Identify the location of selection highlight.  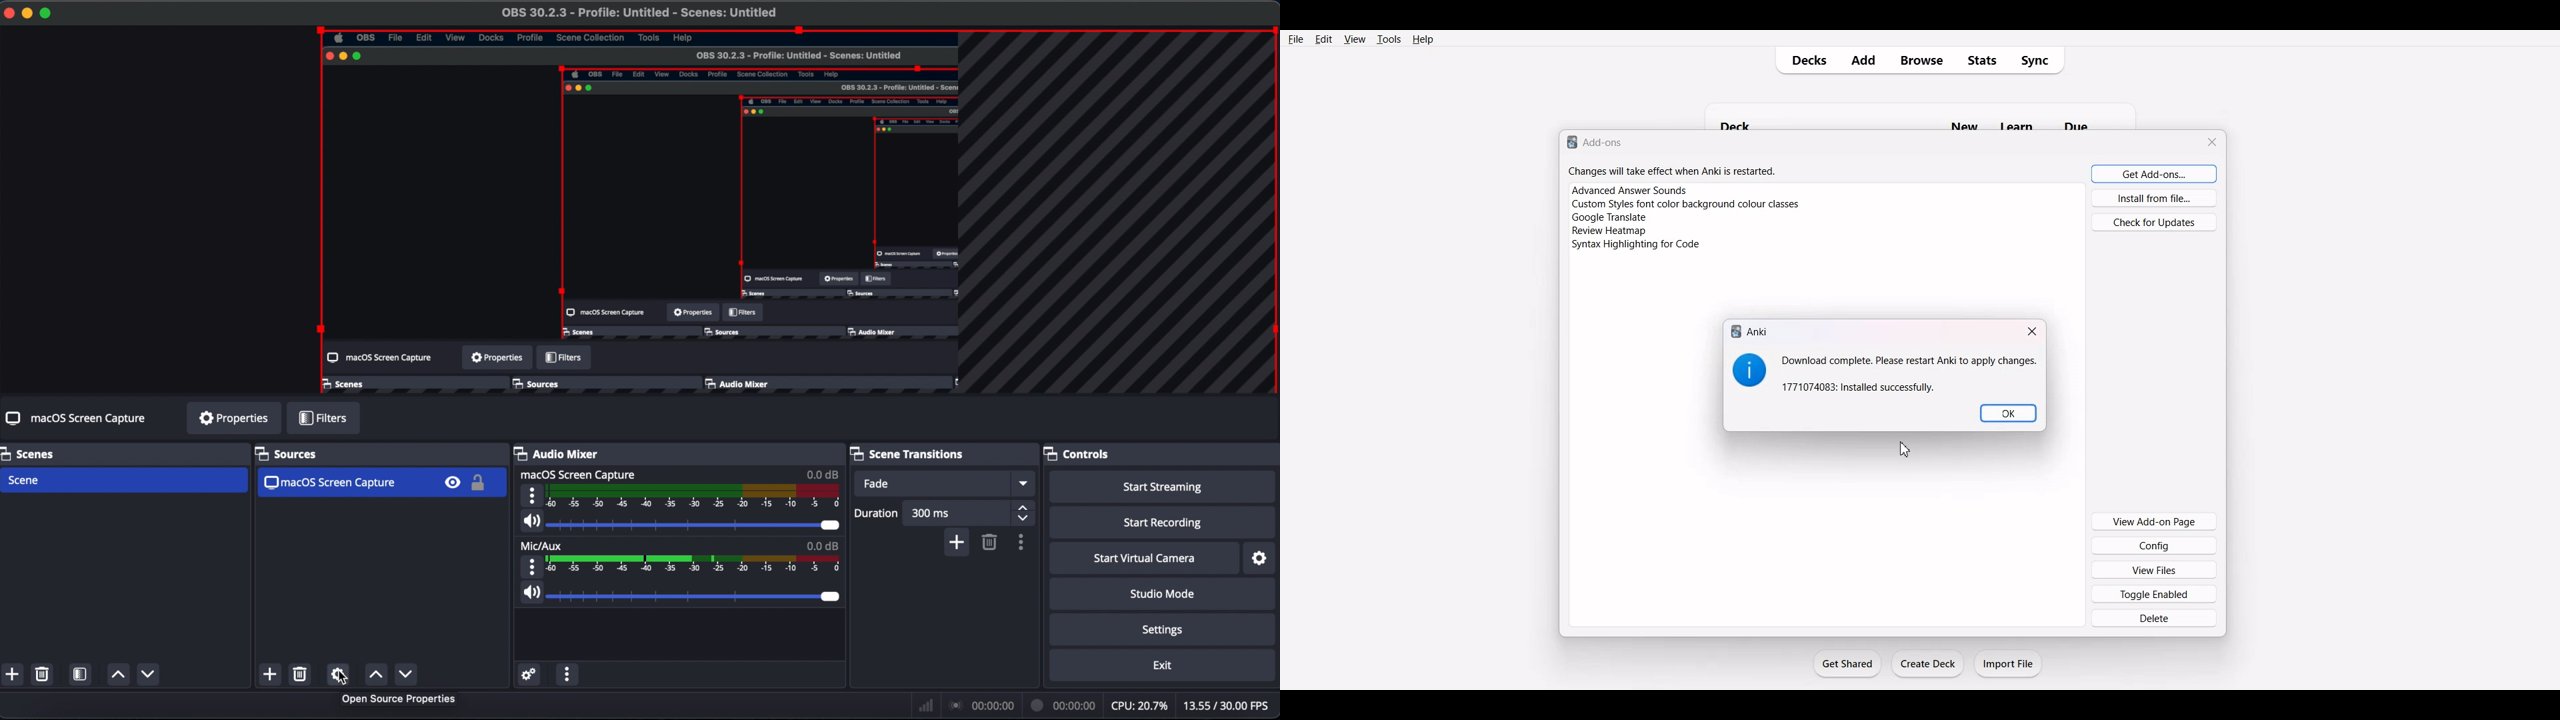
(1271, 209).